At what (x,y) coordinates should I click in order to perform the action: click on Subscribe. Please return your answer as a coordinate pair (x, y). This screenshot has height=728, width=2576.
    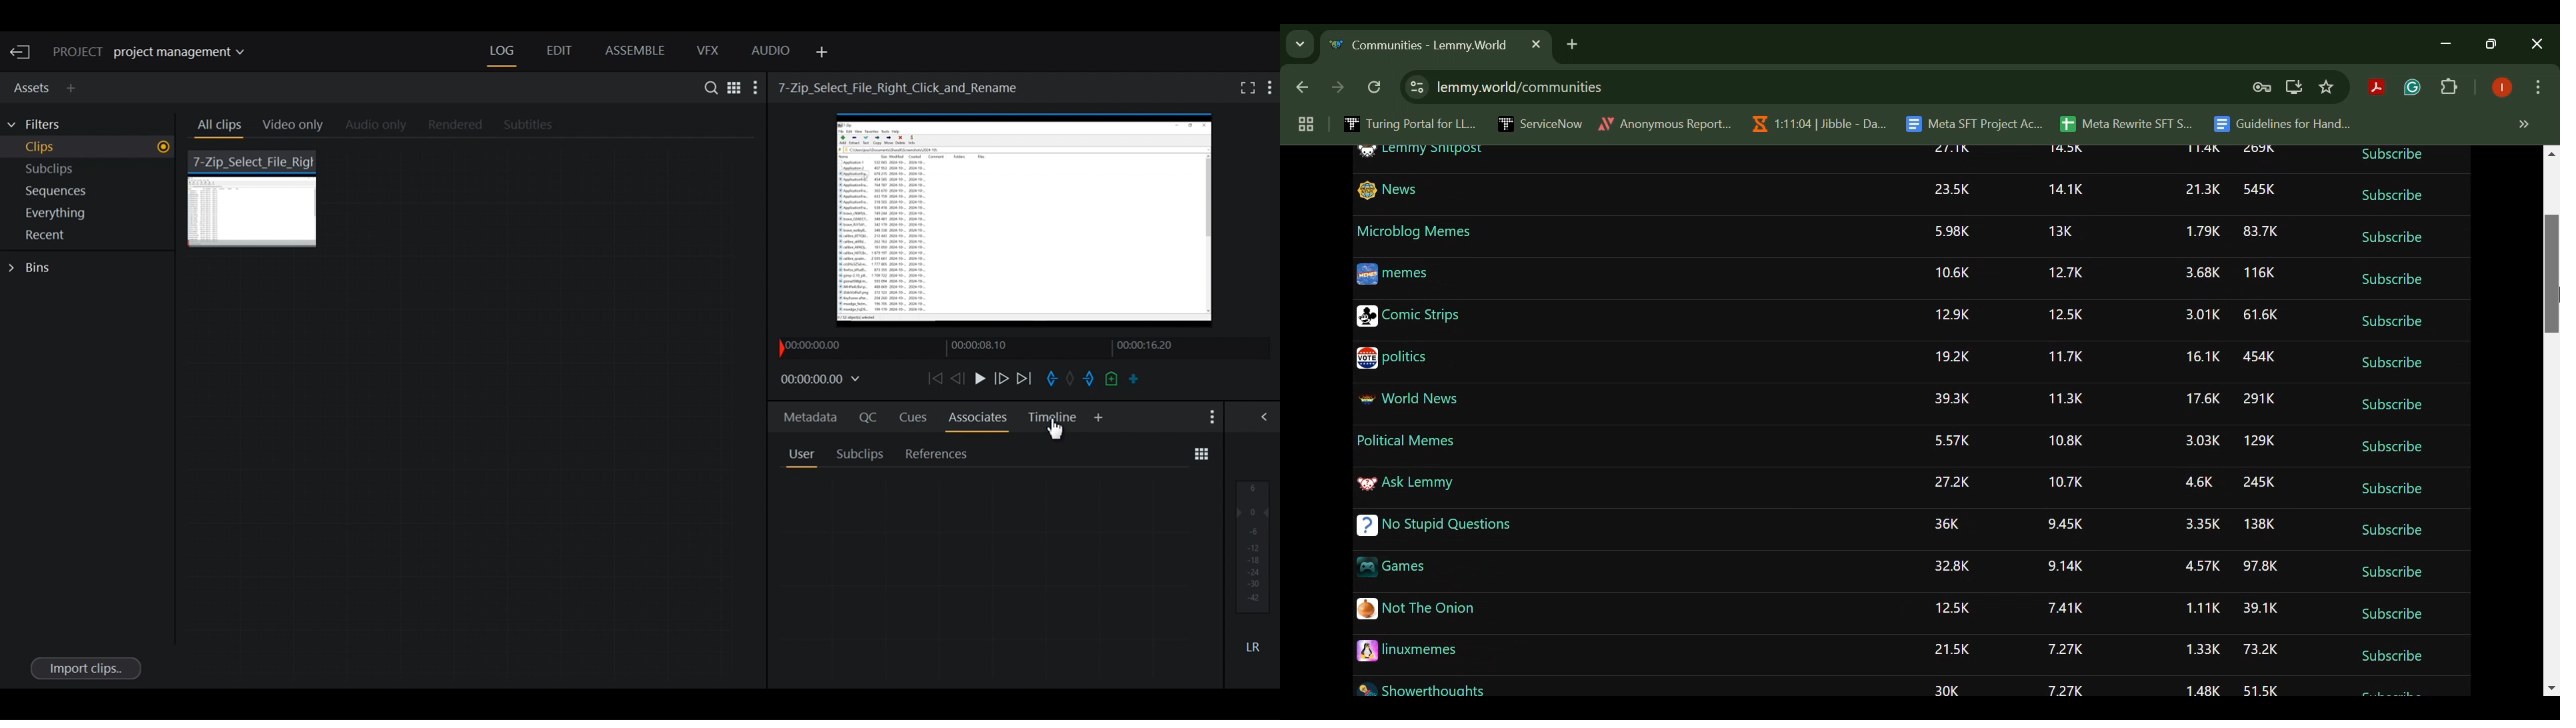
    Looking at the image, I should click on (2391, 447).